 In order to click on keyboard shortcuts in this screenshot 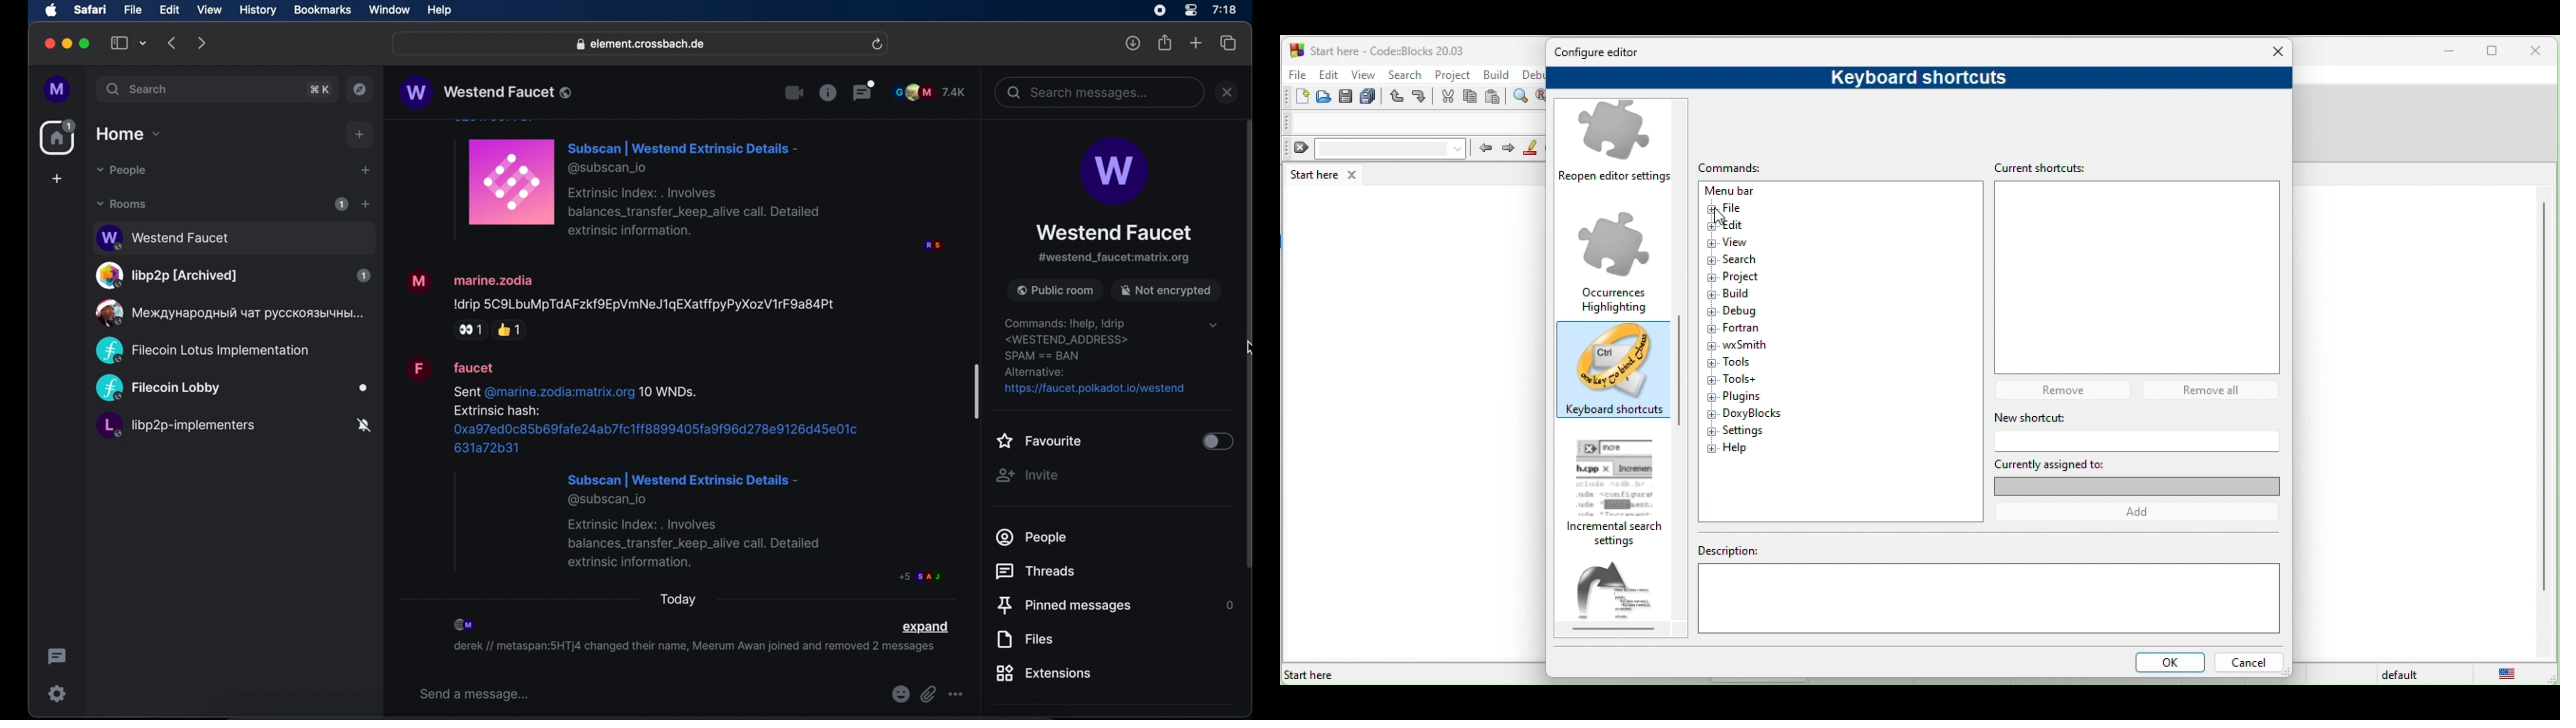, I will do `click(1910, 77)`.